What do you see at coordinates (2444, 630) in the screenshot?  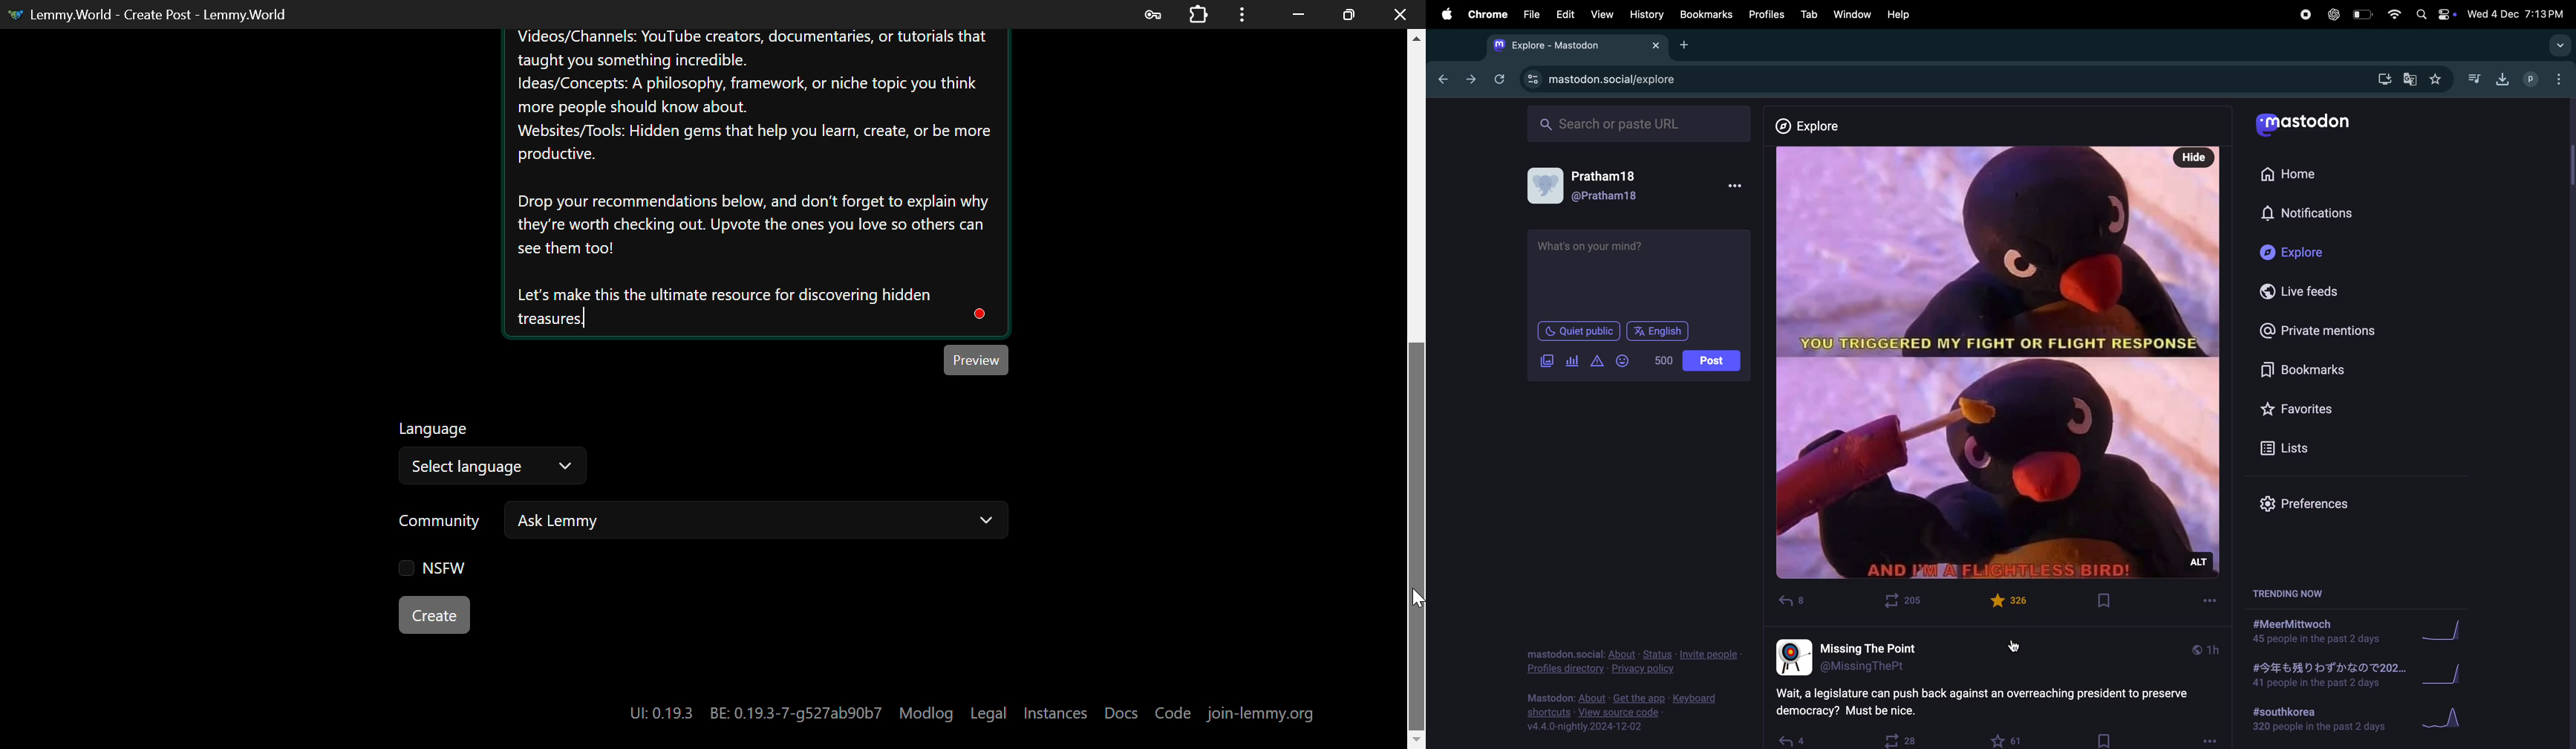 I see `graph` at bounding box center [2444, 630].